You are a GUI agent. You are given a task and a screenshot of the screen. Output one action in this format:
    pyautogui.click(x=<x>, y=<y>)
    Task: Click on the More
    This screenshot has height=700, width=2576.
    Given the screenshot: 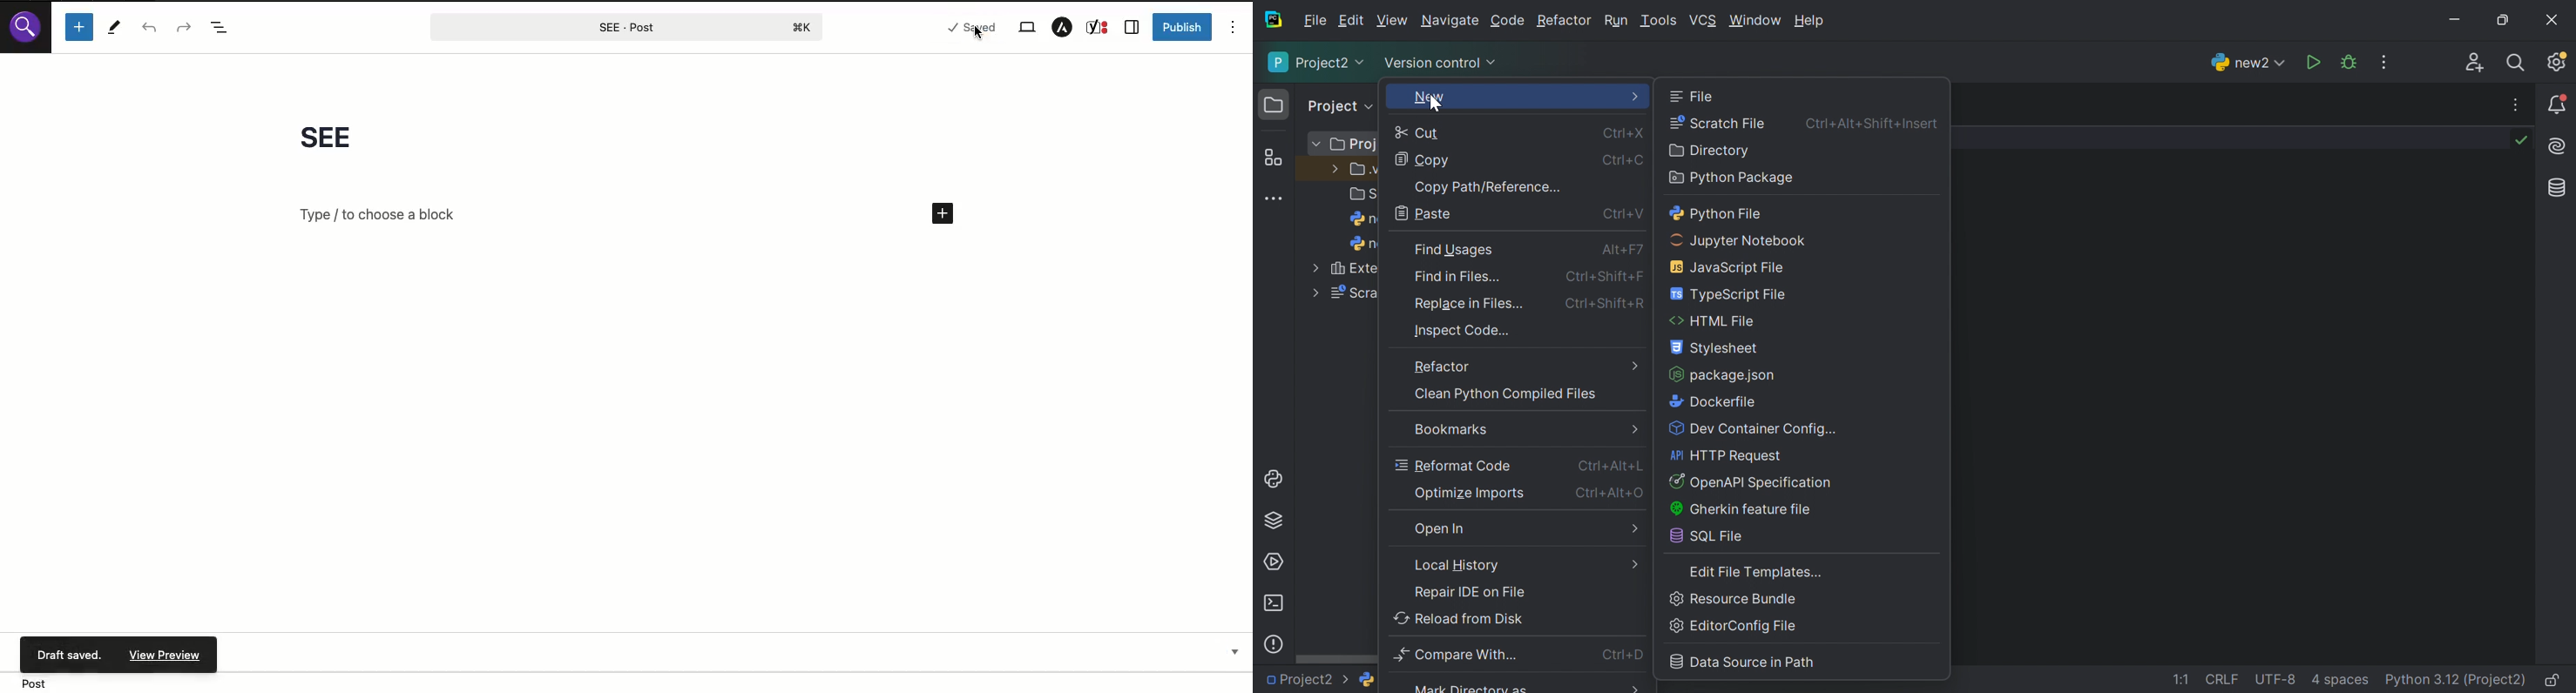 What is the action you would take?
    pyautogui.click(x=1331, y=169)
    